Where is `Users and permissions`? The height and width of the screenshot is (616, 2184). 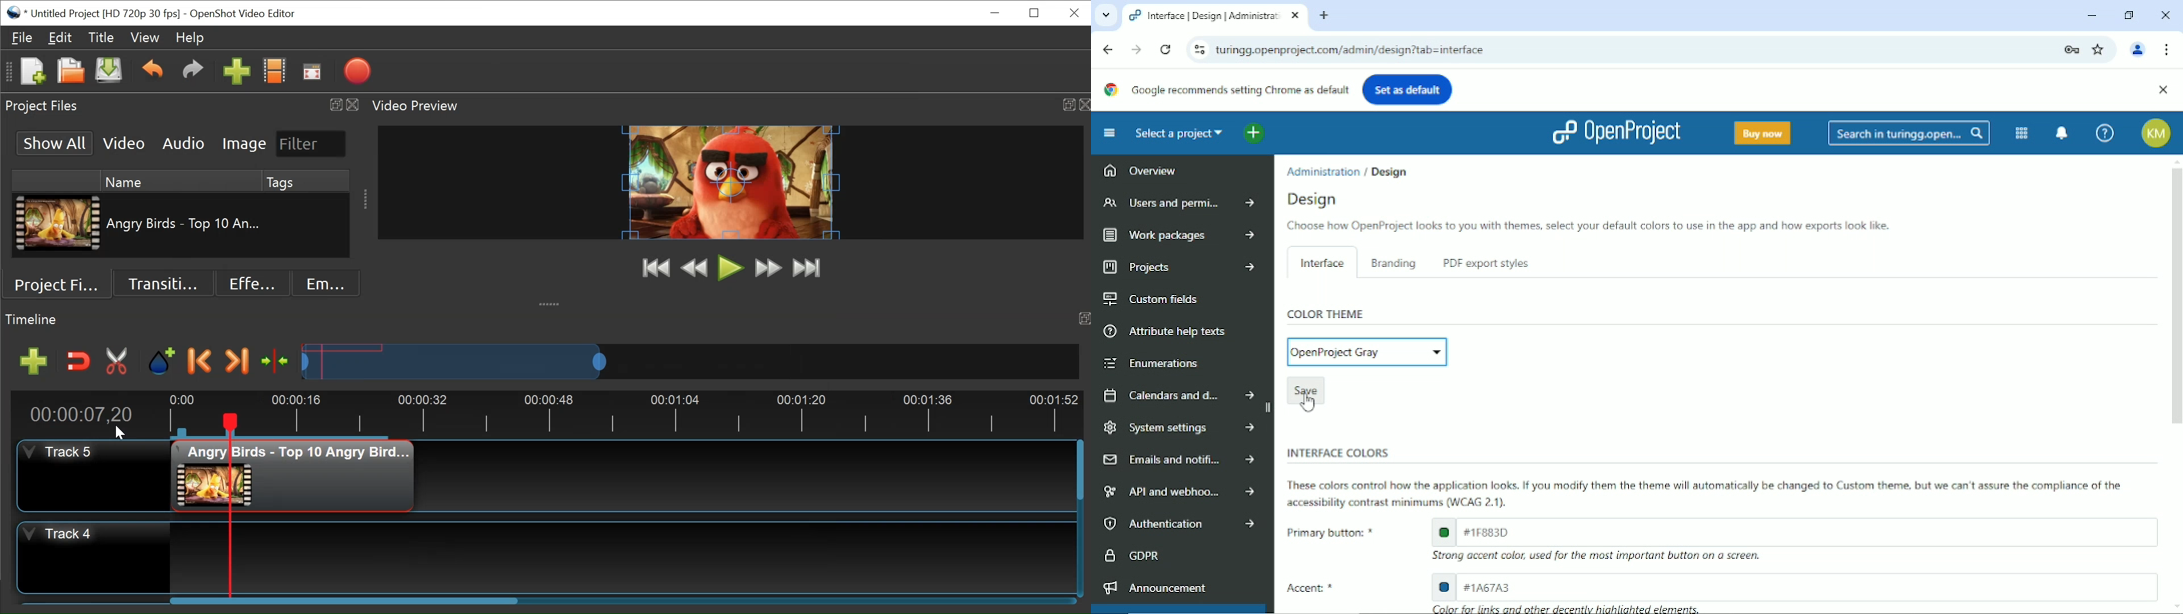
Users and permissions is located at coordinates (1175, 204).